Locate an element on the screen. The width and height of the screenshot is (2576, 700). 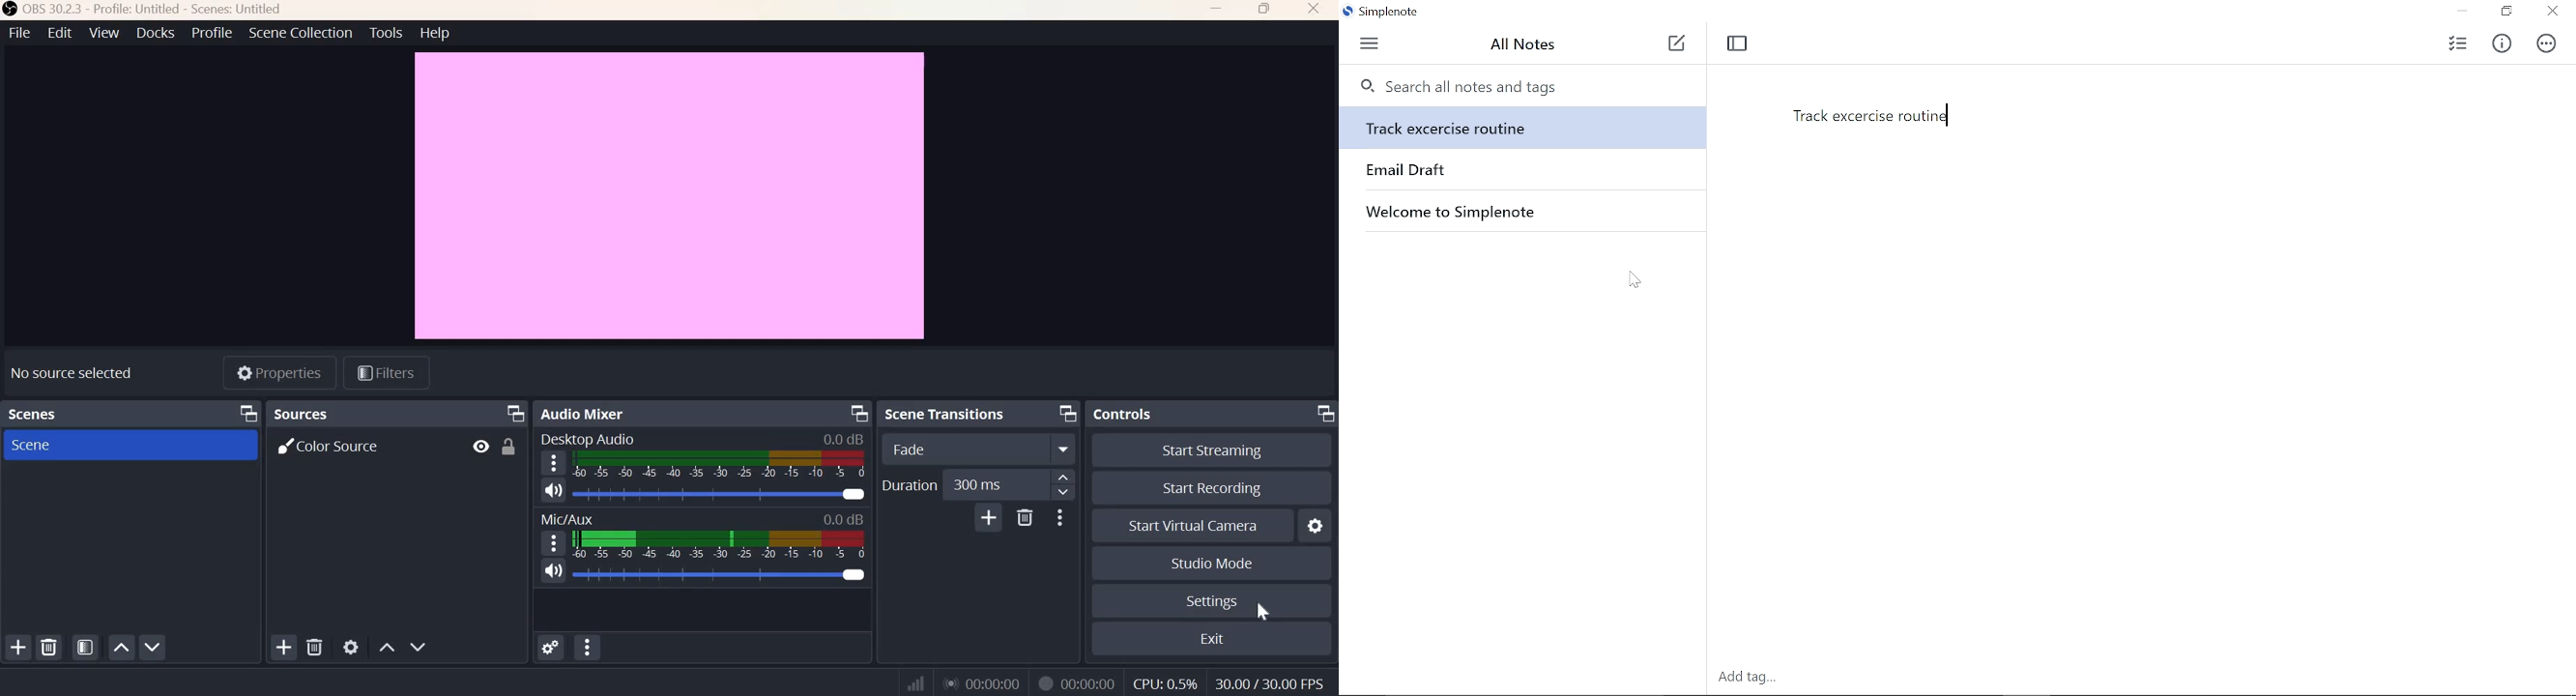
Audio Mixer is located at coordinates (582, 412).